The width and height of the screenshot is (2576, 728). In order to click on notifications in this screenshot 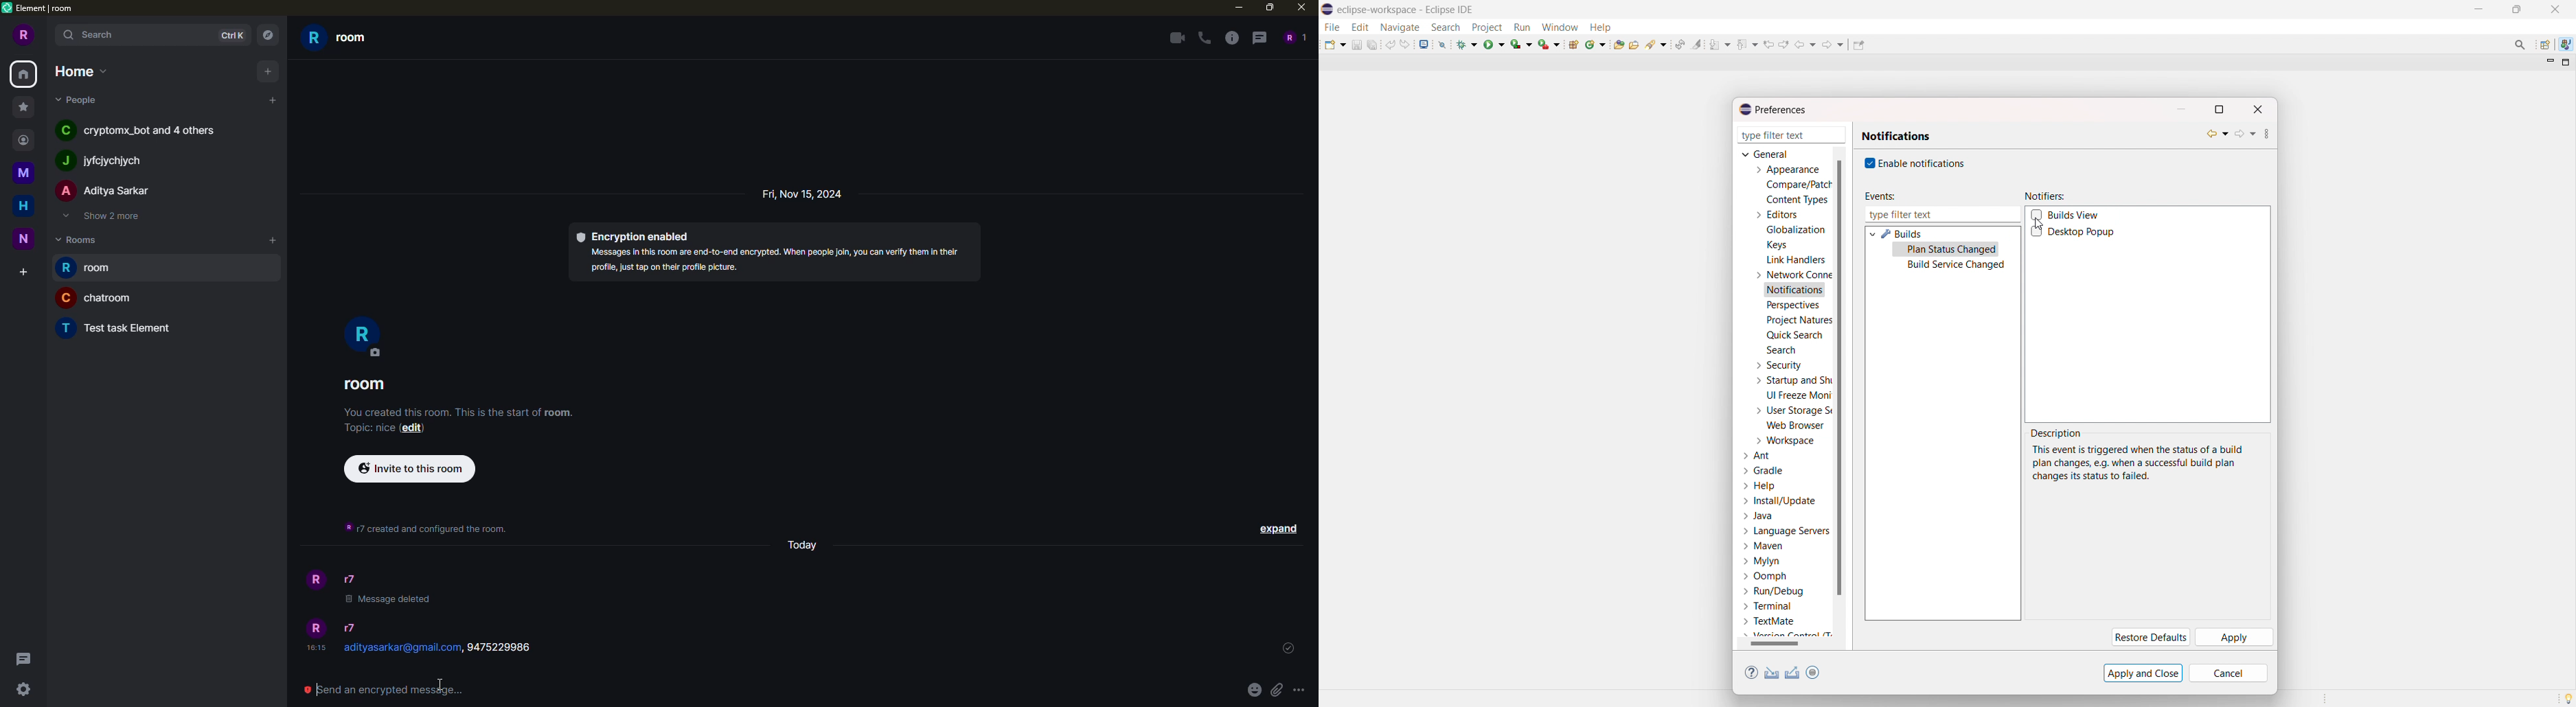, I will do `click(1896, 136)`.